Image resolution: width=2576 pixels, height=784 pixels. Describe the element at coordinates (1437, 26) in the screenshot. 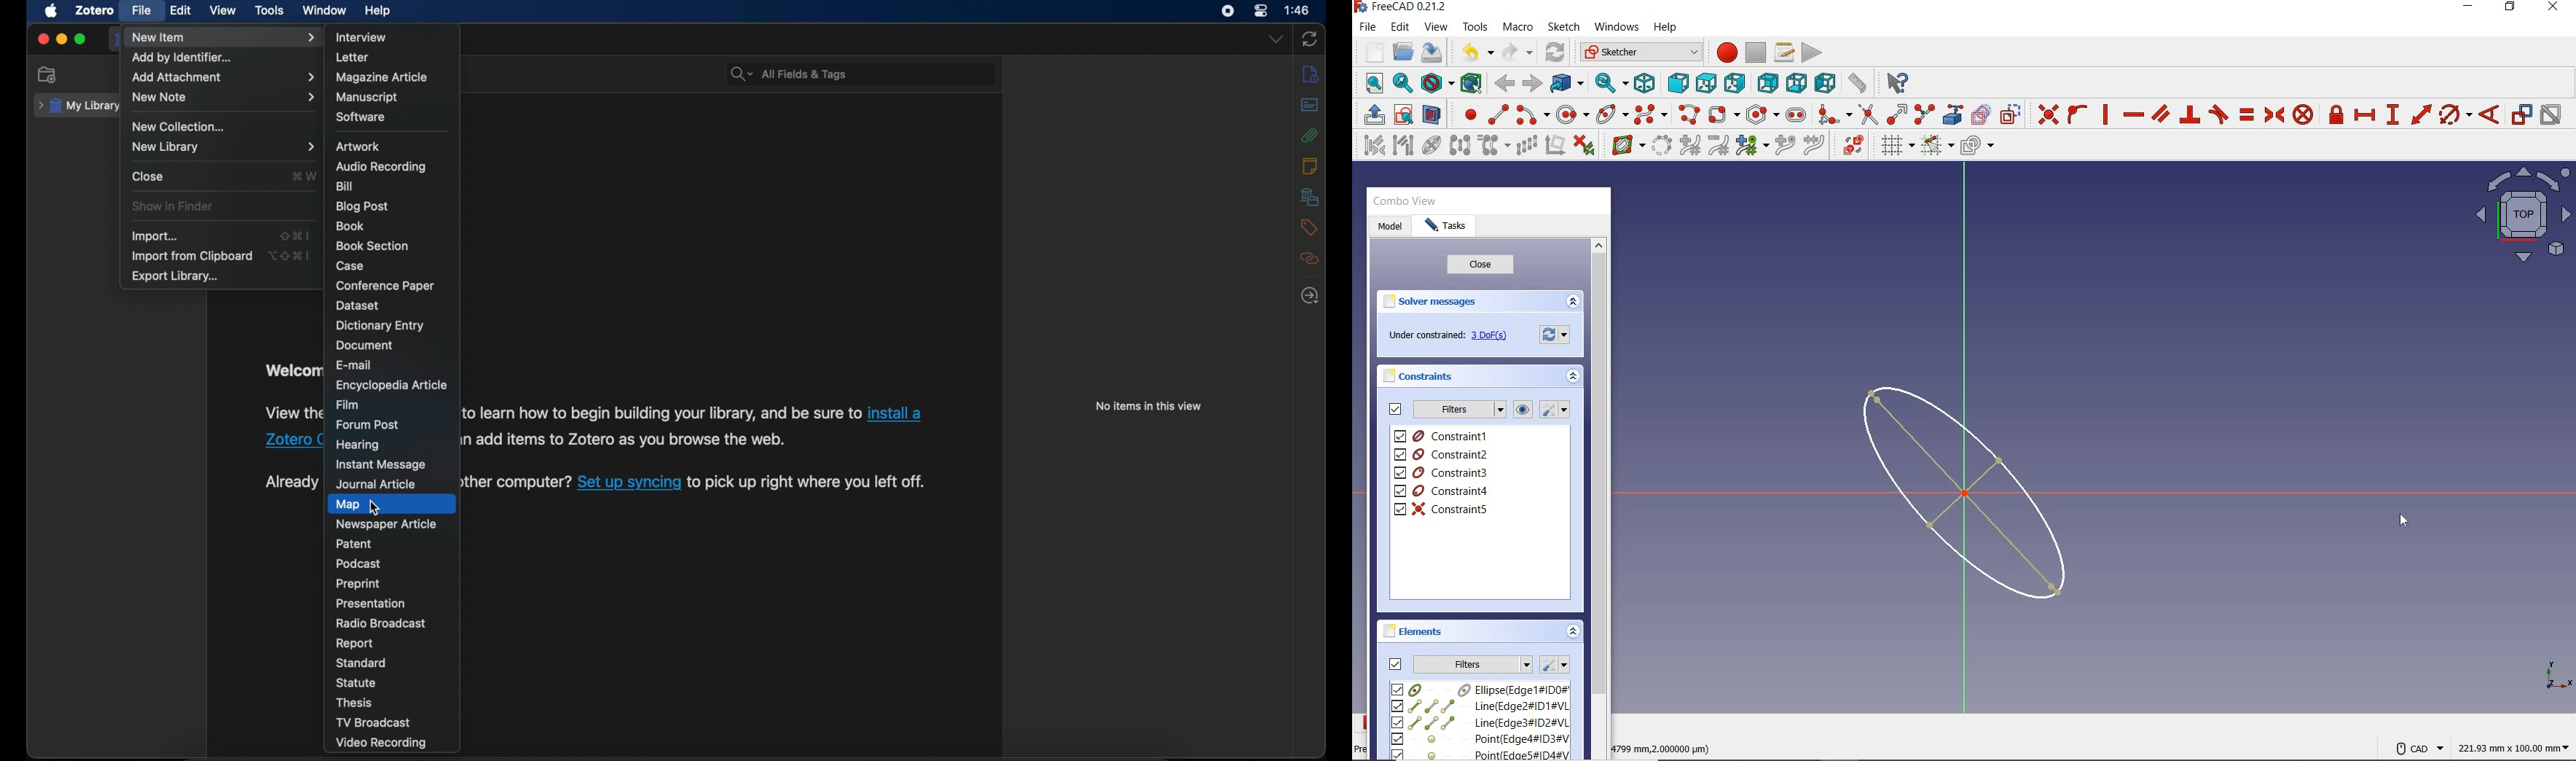

I see `view` at that location.